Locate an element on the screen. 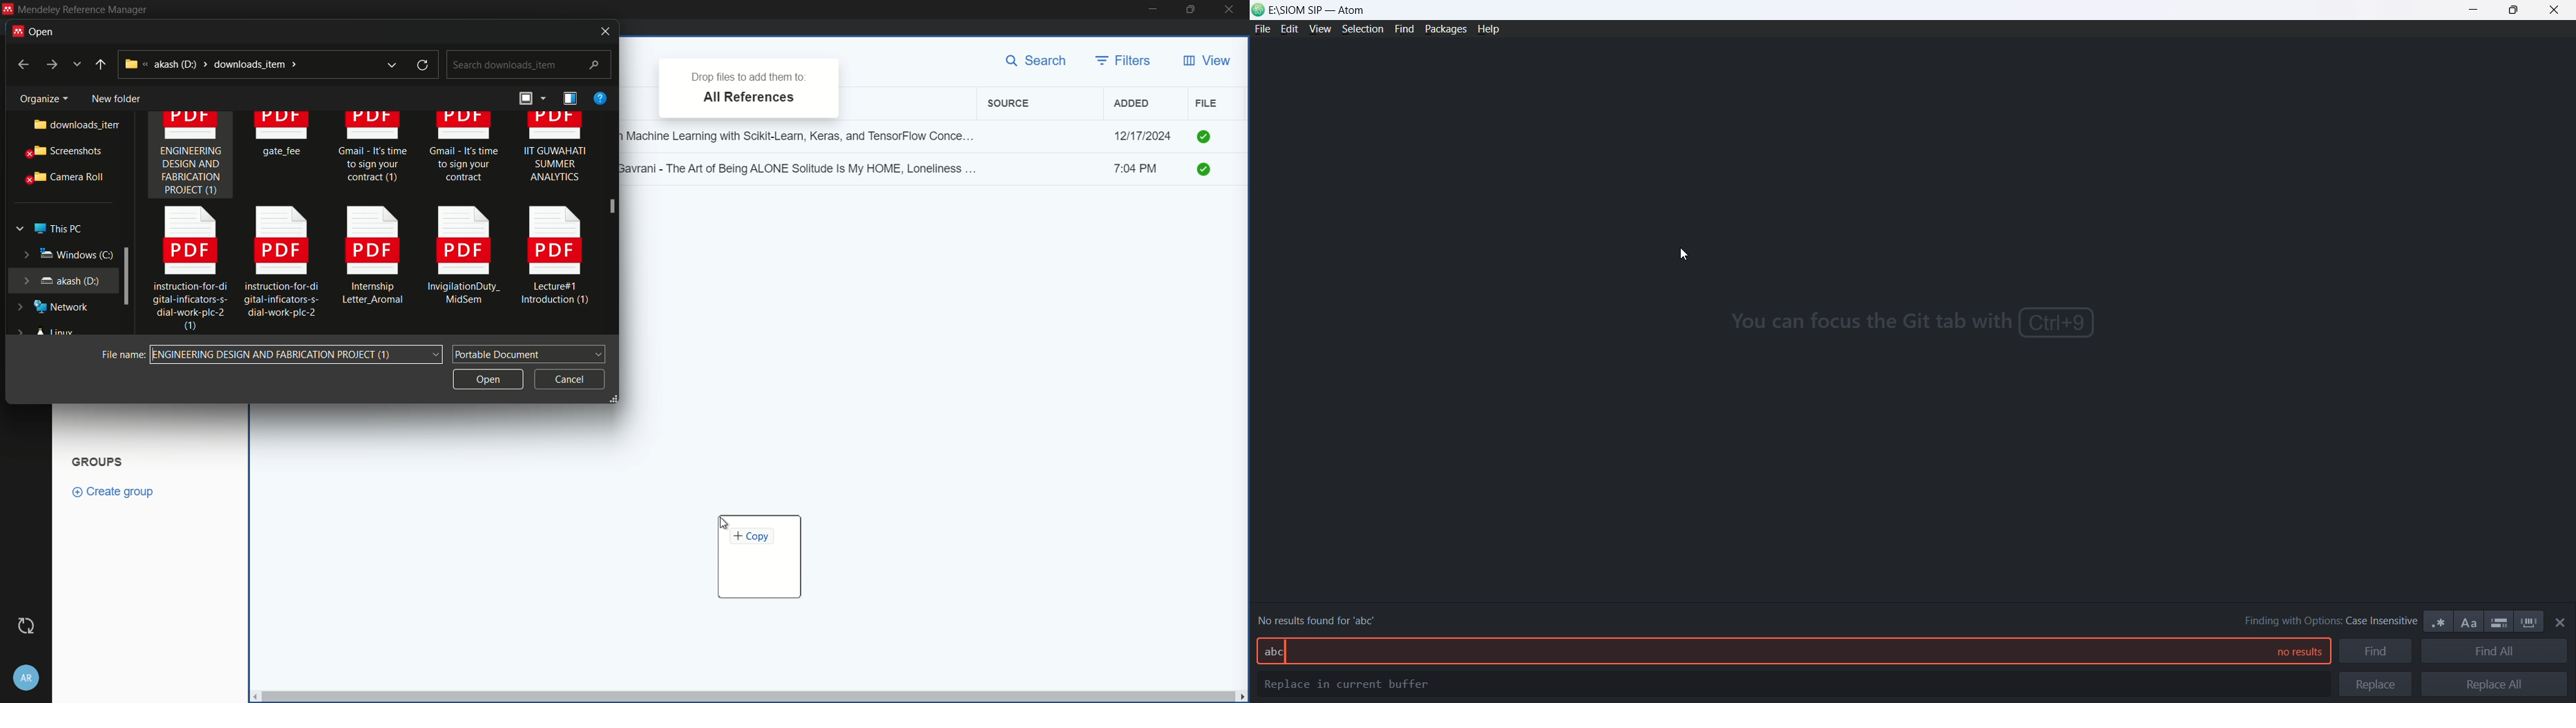 This screenshot has width=2576, height=728. portable document is located at coordinates (530, 353).